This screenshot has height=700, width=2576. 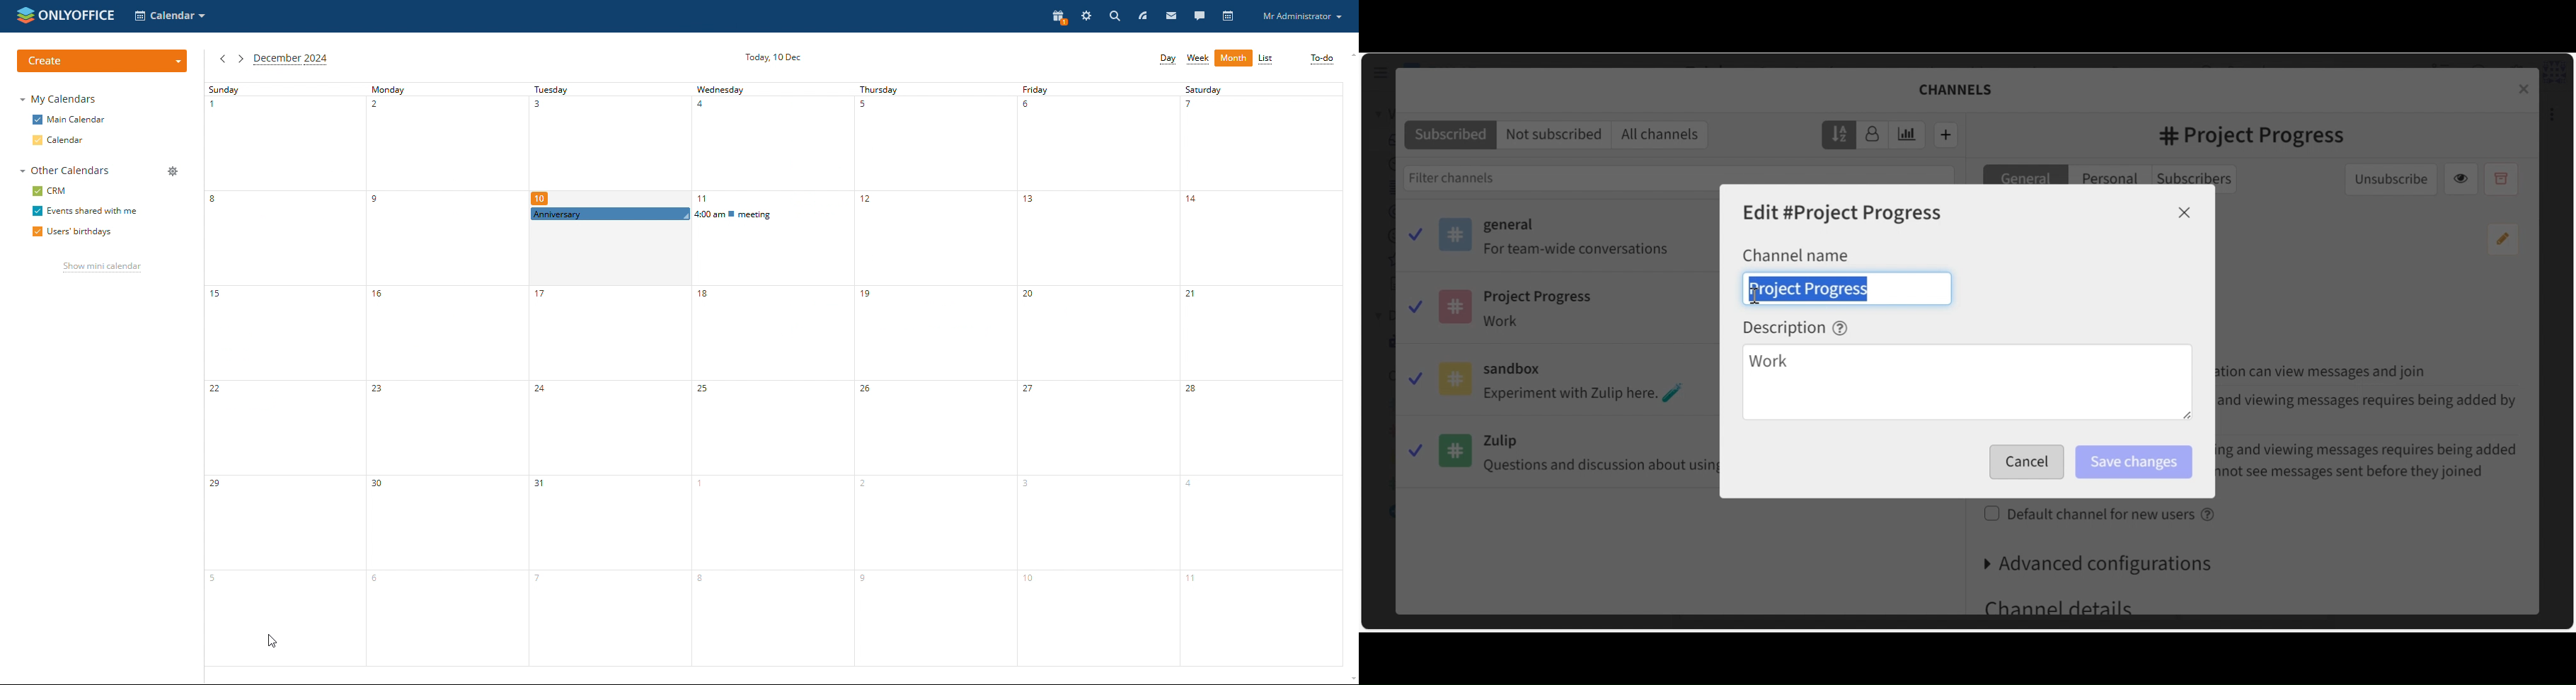 What do you see at coordinates (1844, 214) in the screenshot?
I see `Edit Channel` at bounding box center [1844, 214].